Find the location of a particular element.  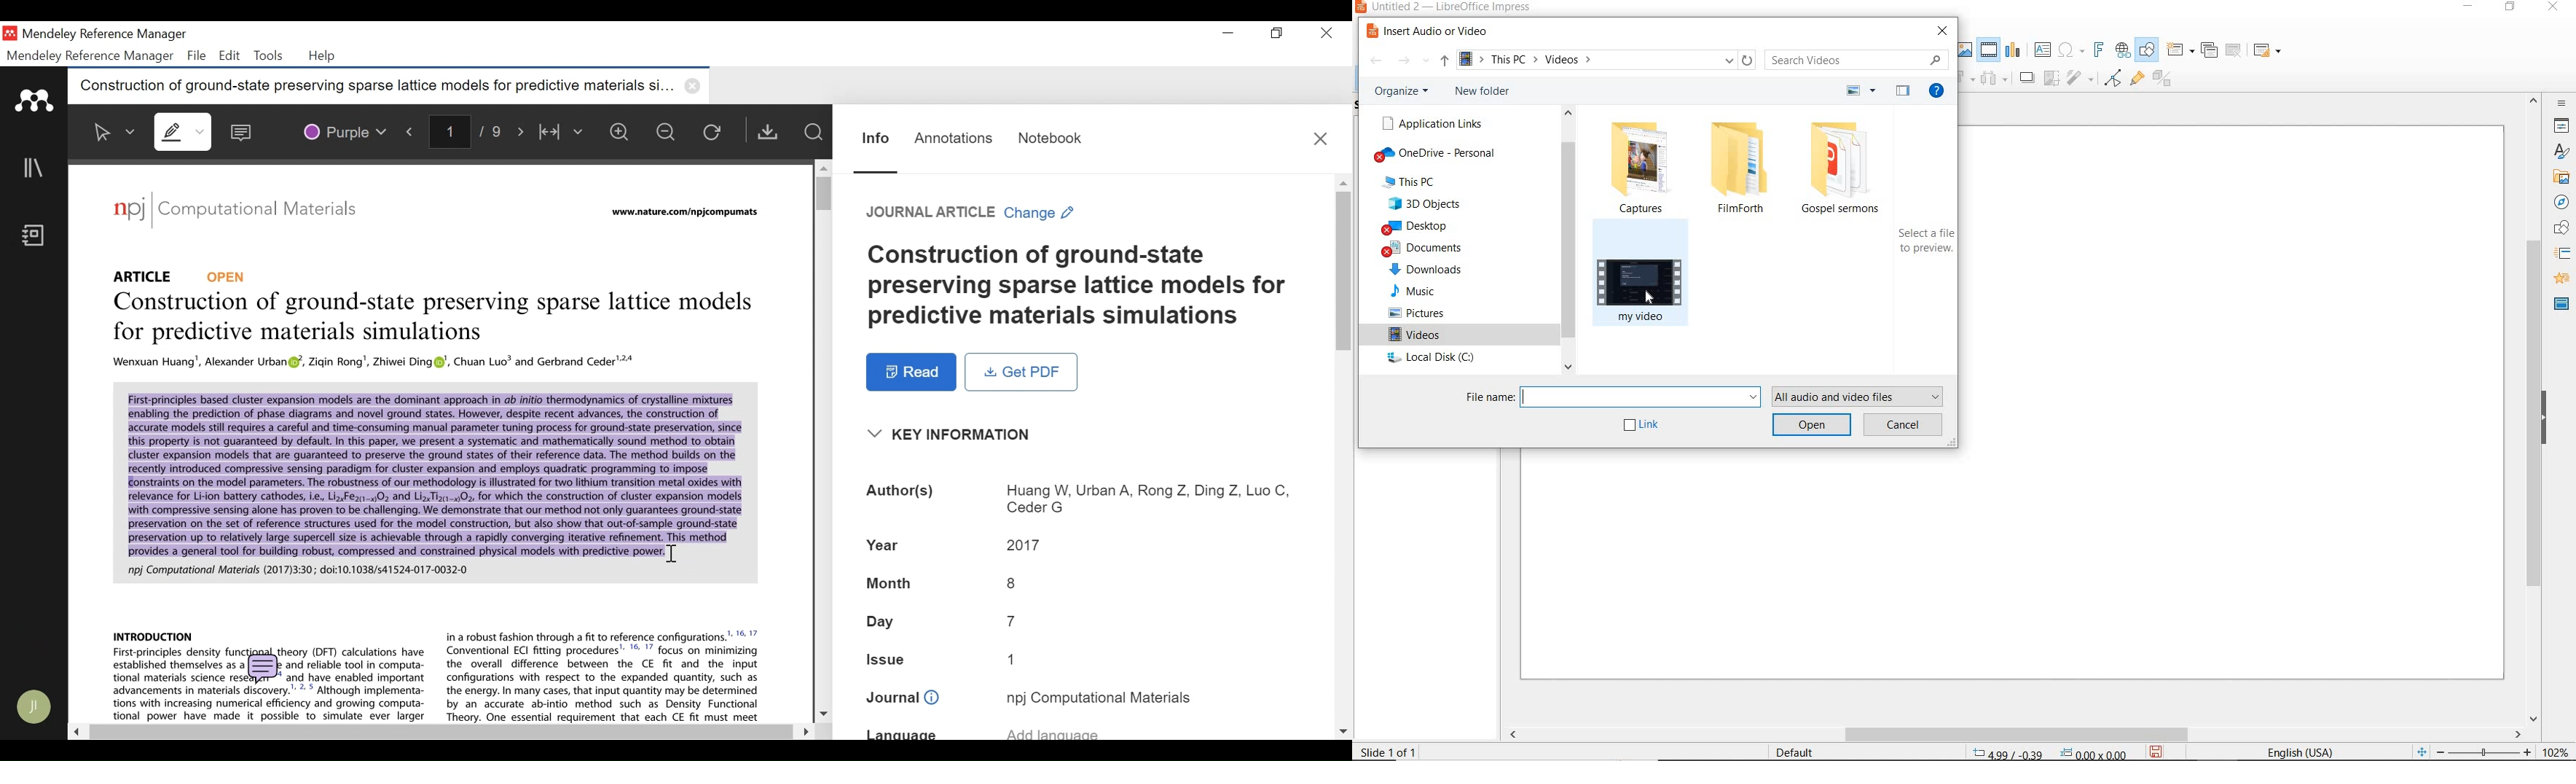

Scroll up is located at coordinates (822, 168).